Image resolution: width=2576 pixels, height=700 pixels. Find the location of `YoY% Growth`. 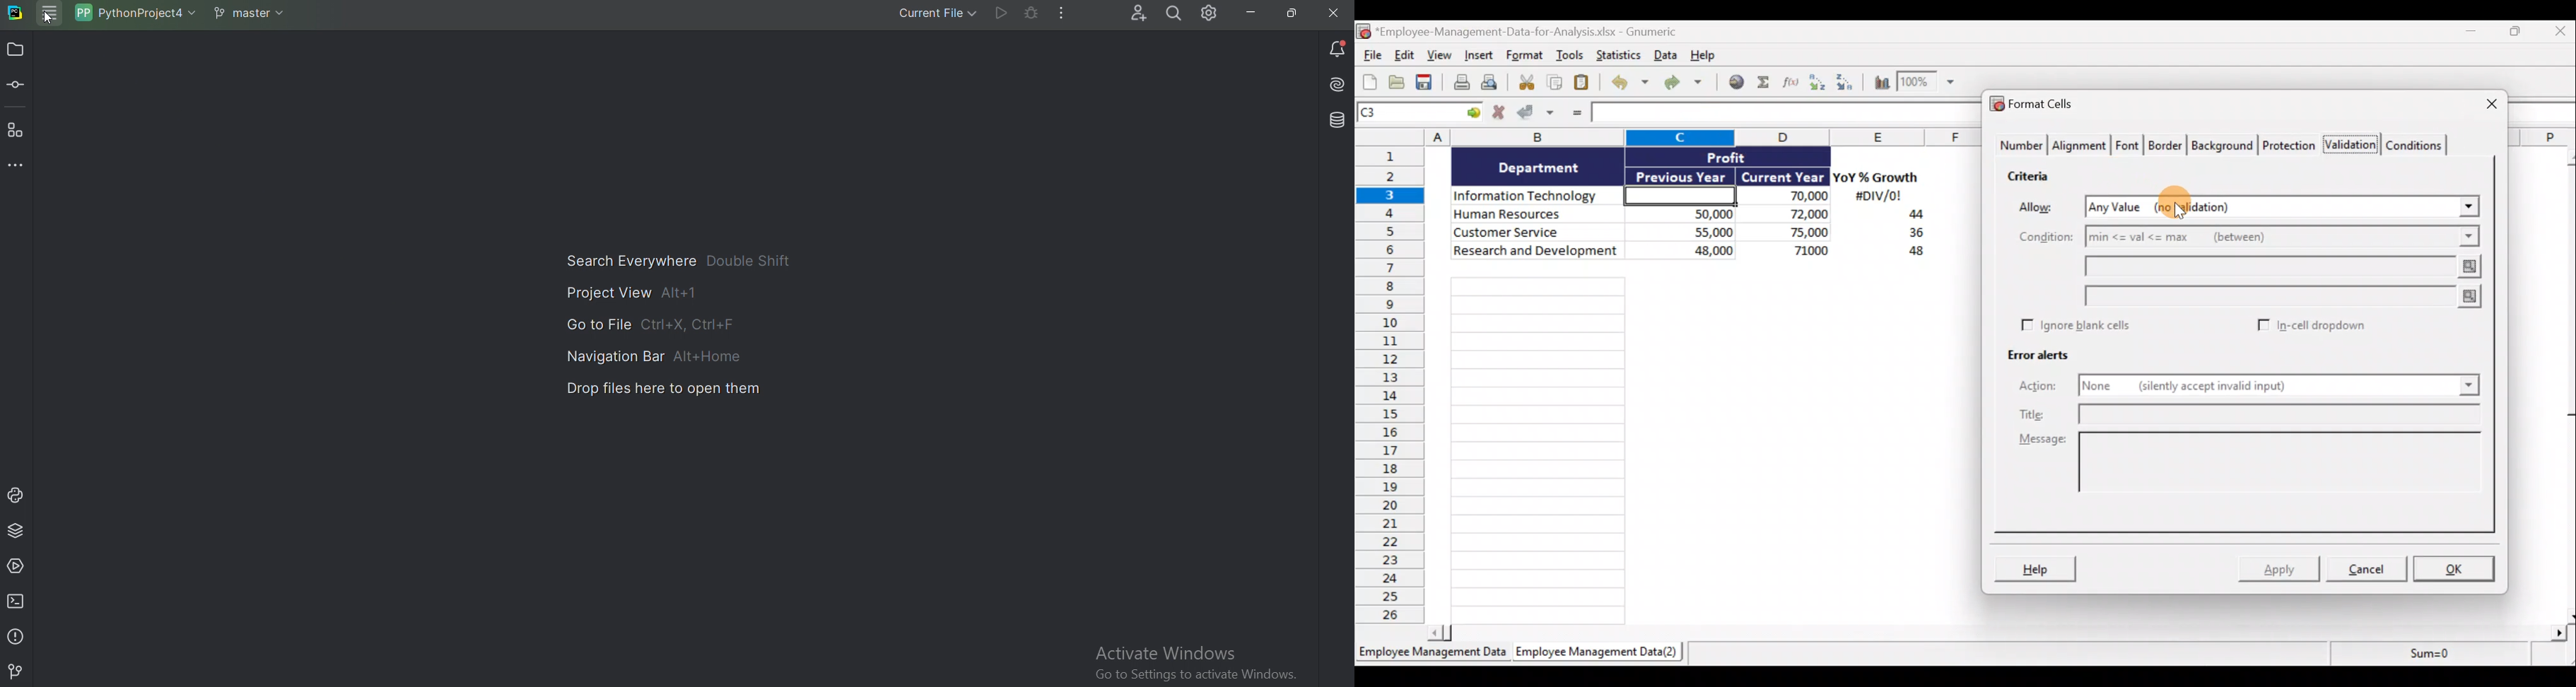

YoY% Growth is located at coordinates (1876, 178).